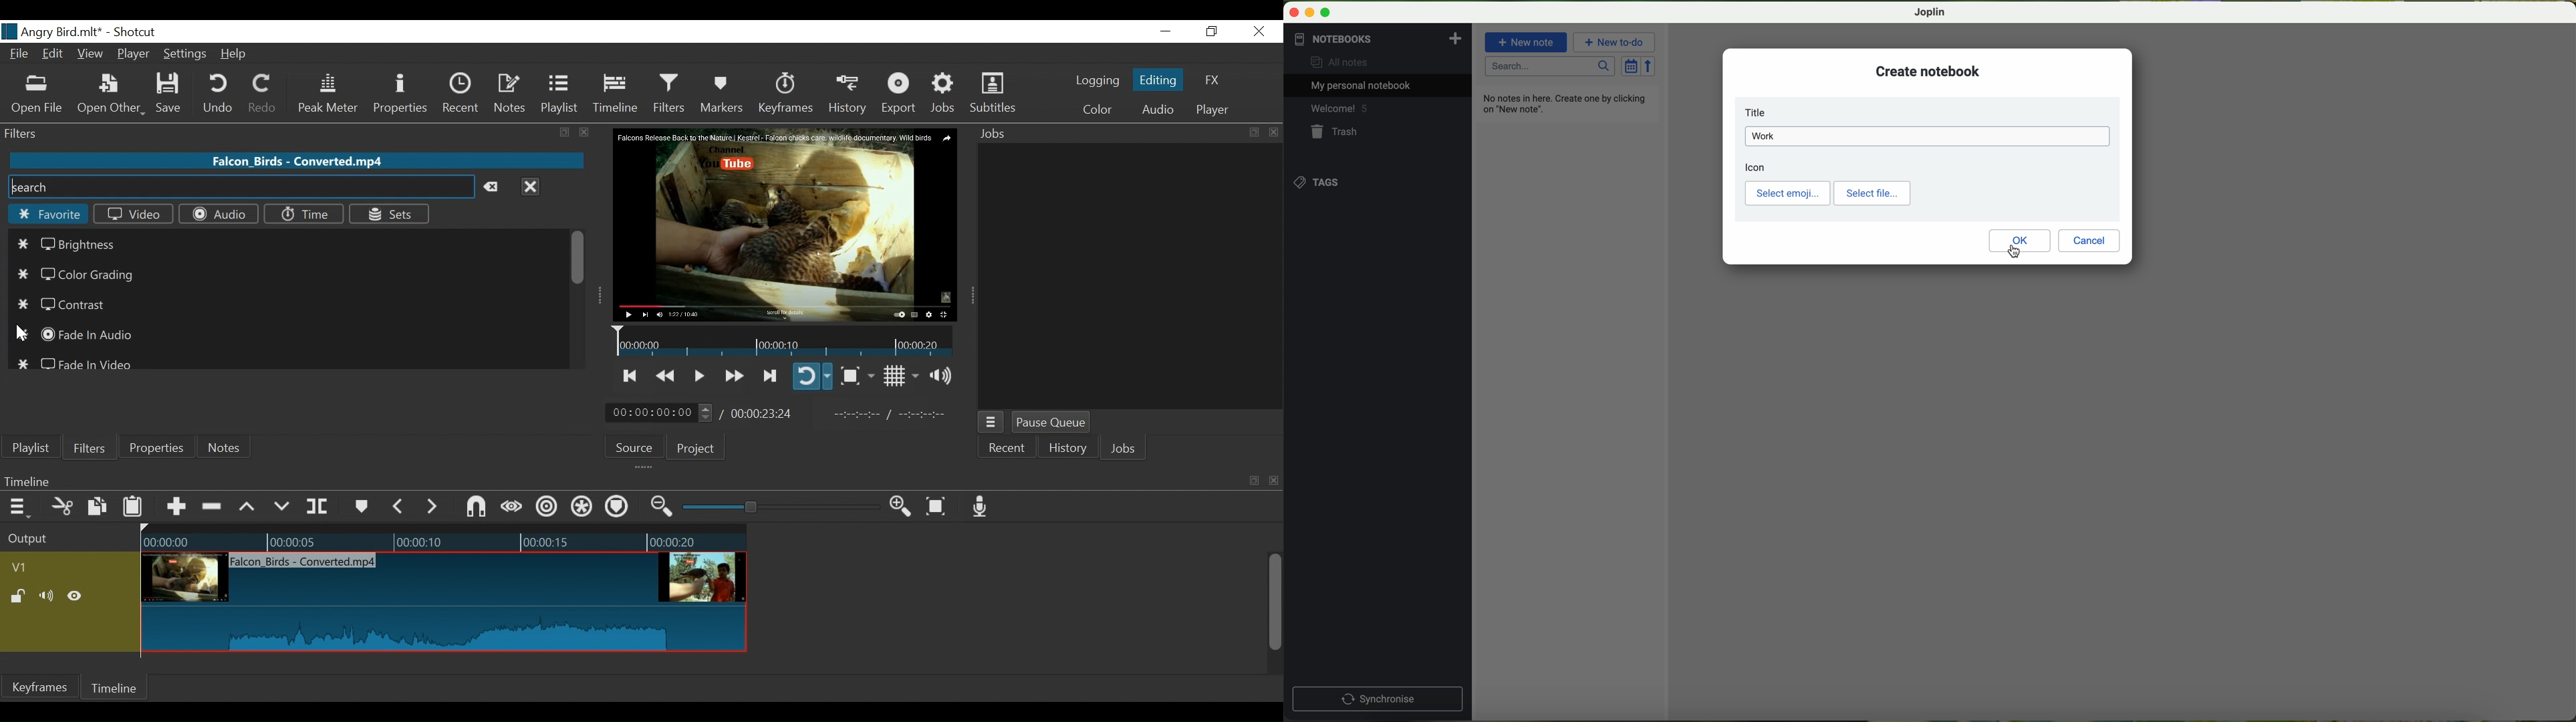 The width and height of the screenshot is (2576, 728). What do you see at coordinates (785, 94) in the screenshot?
I see `Keyframes` at bounding box center [785, 94].